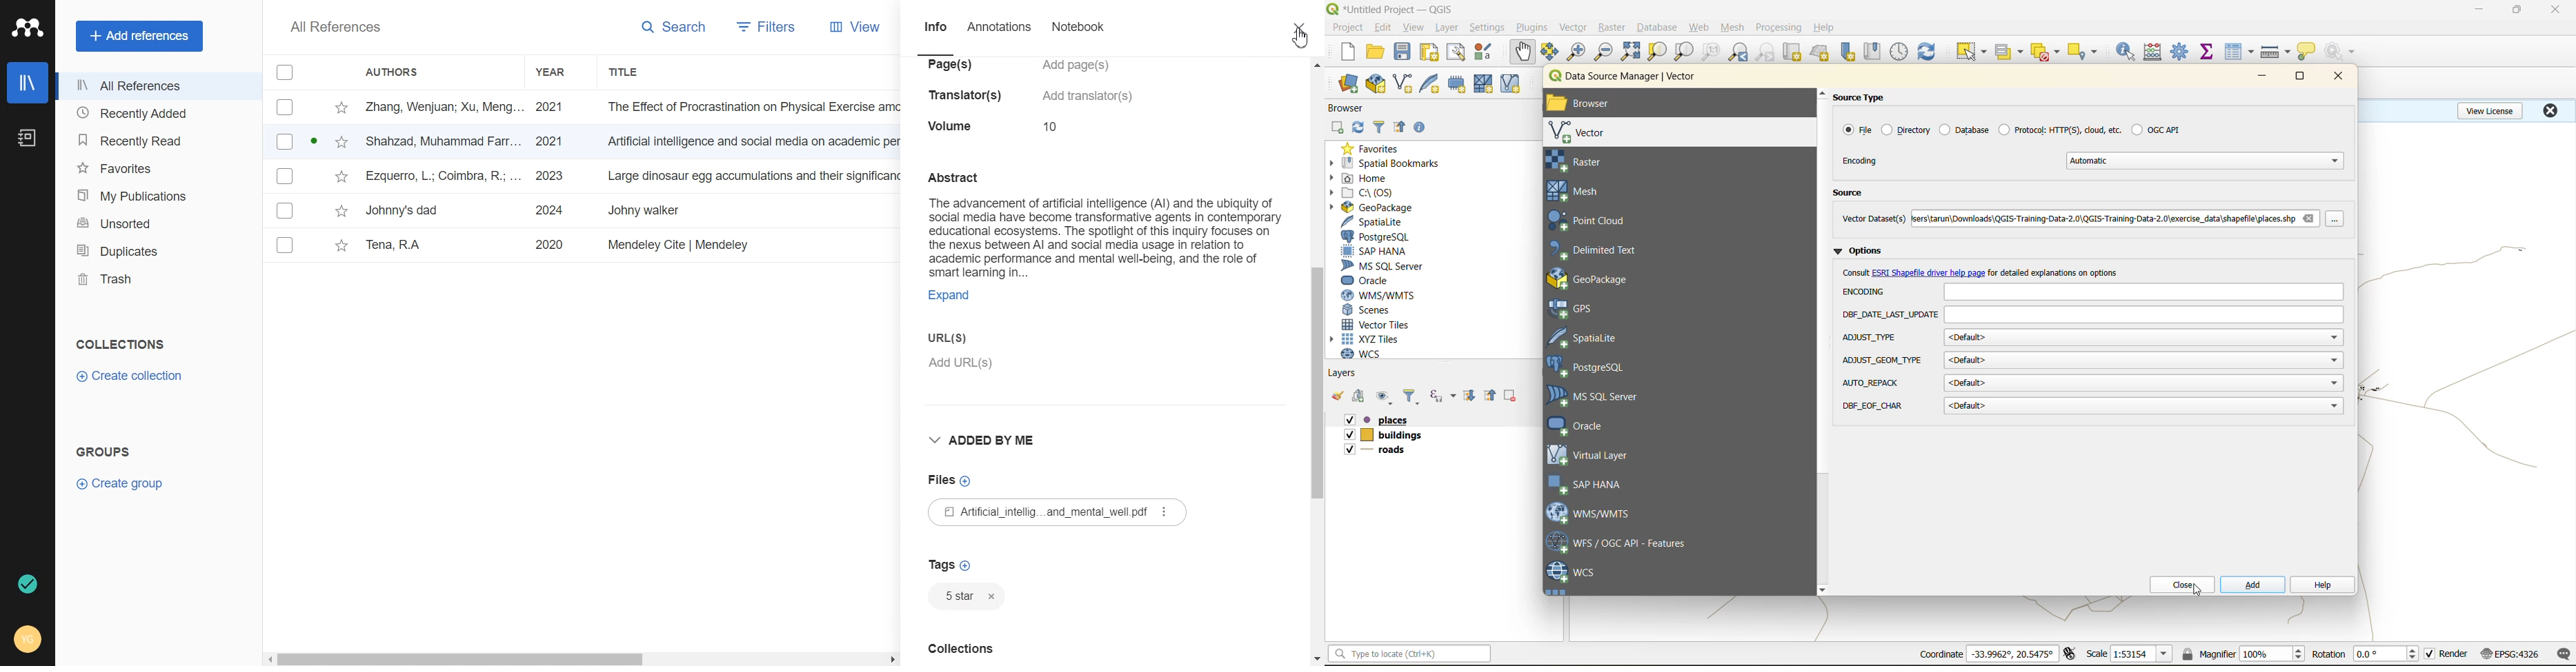 The width and height of the screenshot is (2576, 672). Describe the element at coordinates (1355, 129) in the screenshot. I see `refresh` at that location.